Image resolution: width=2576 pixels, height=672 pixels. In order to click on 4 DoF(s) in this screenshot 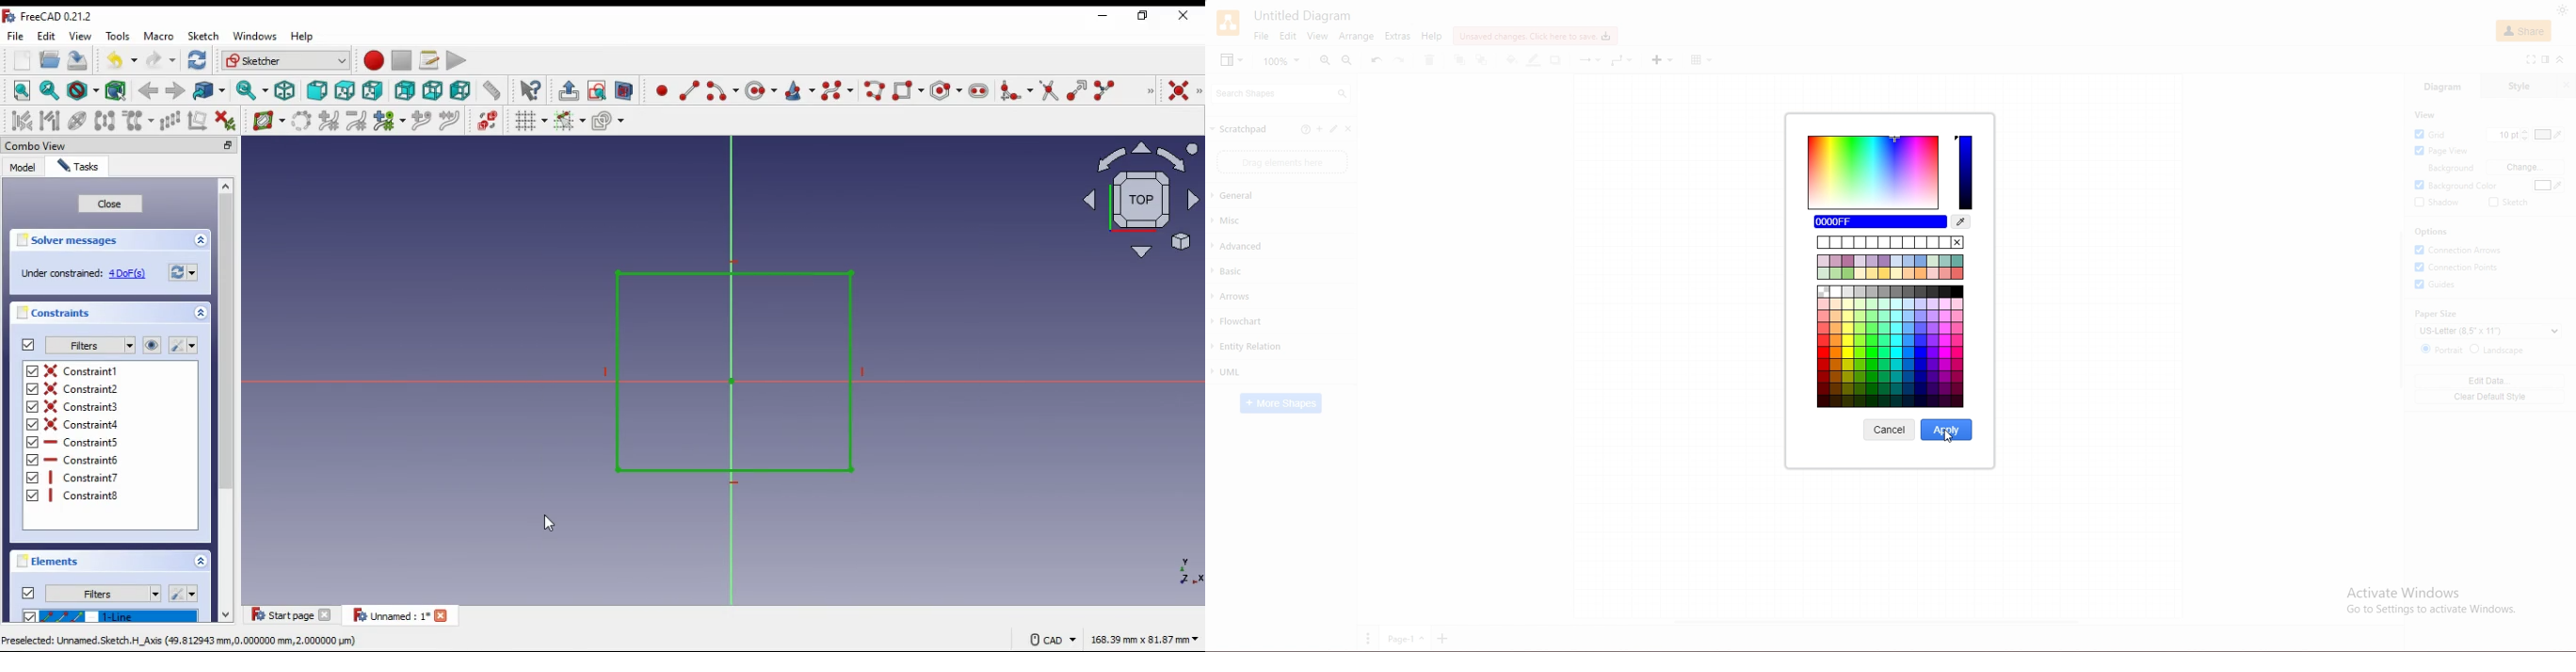, I will do `click(129, 274)`.